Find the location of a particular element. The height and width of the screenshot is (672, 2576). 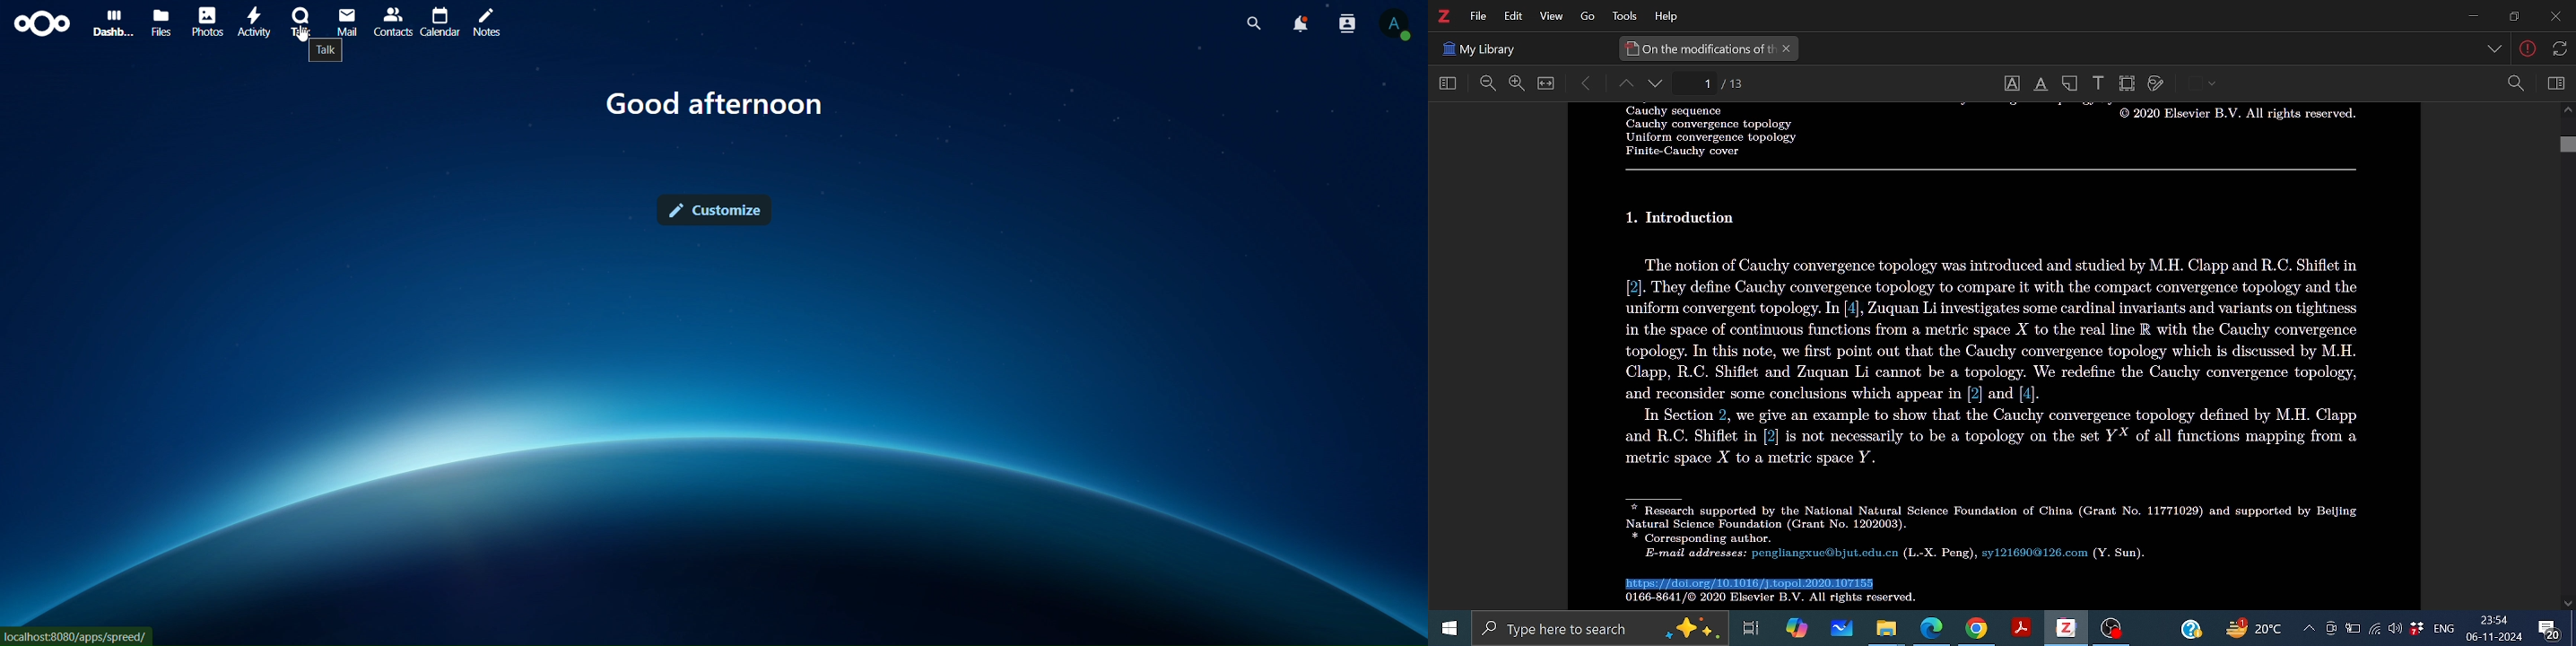

mail is located at coordinates (347, 22).